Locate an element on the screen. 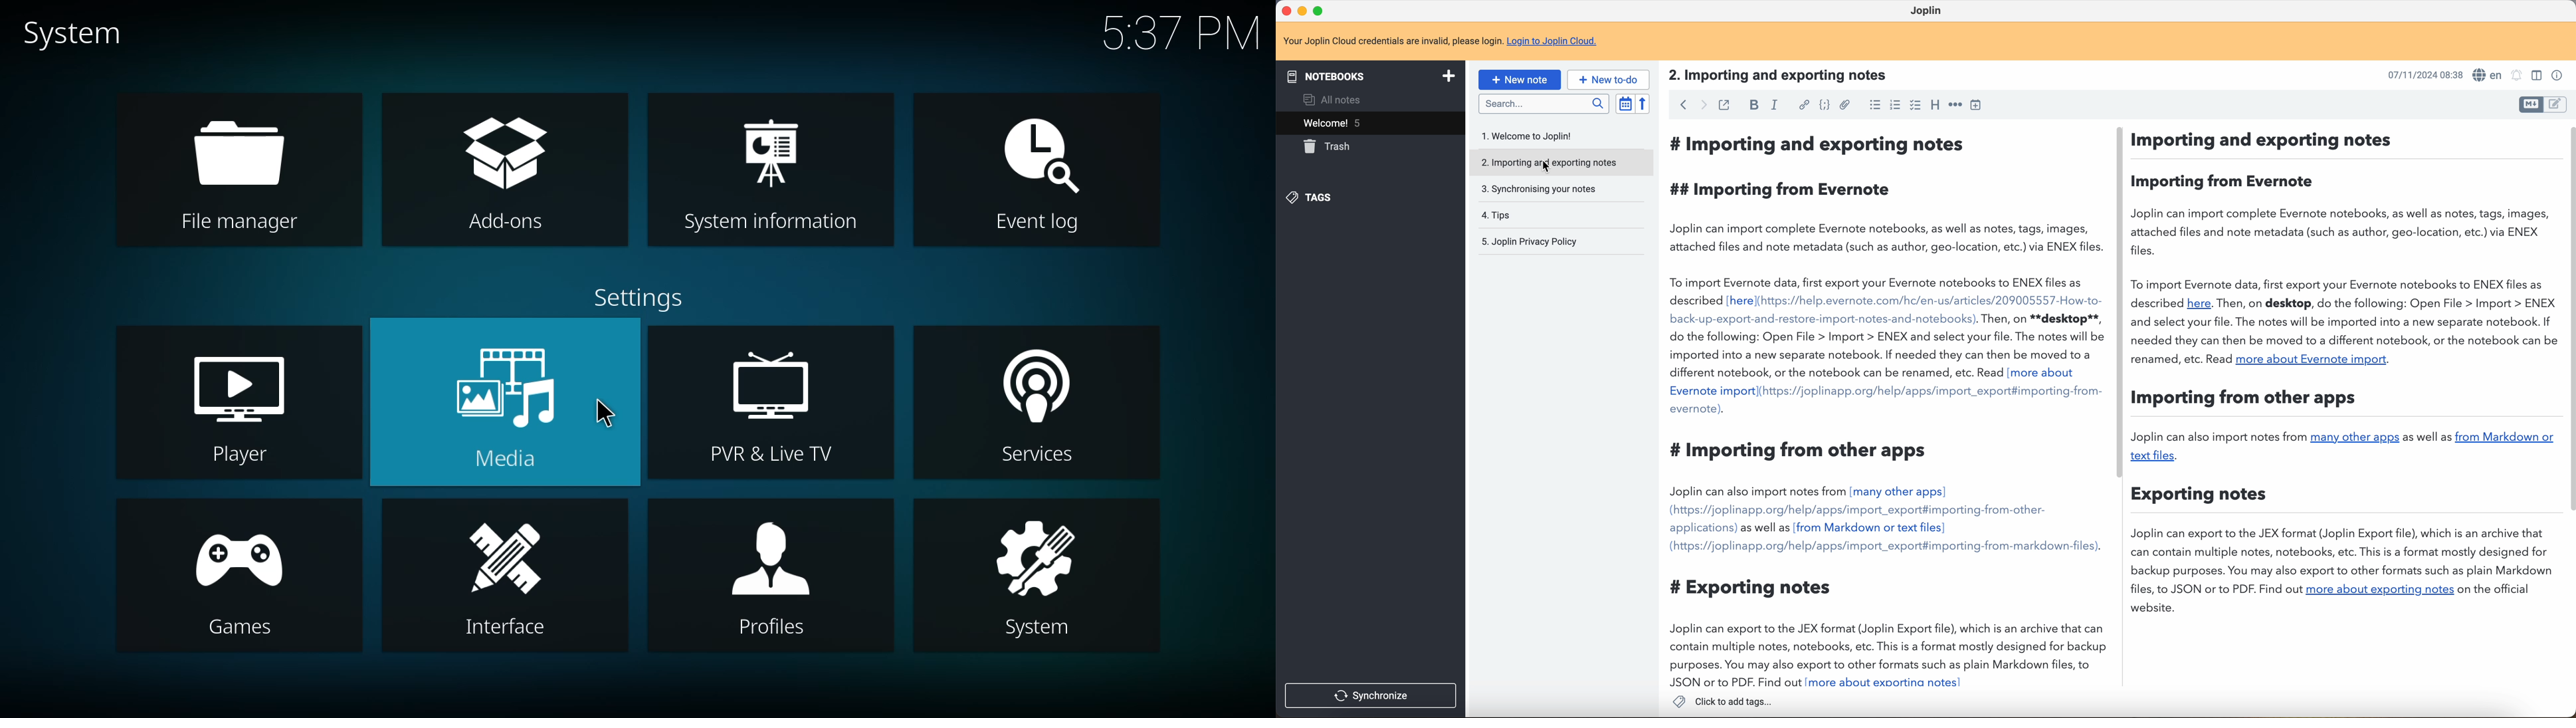 This screenshot has height=728, width=2576. welcome 5 is located at coordinates (1369, 123).